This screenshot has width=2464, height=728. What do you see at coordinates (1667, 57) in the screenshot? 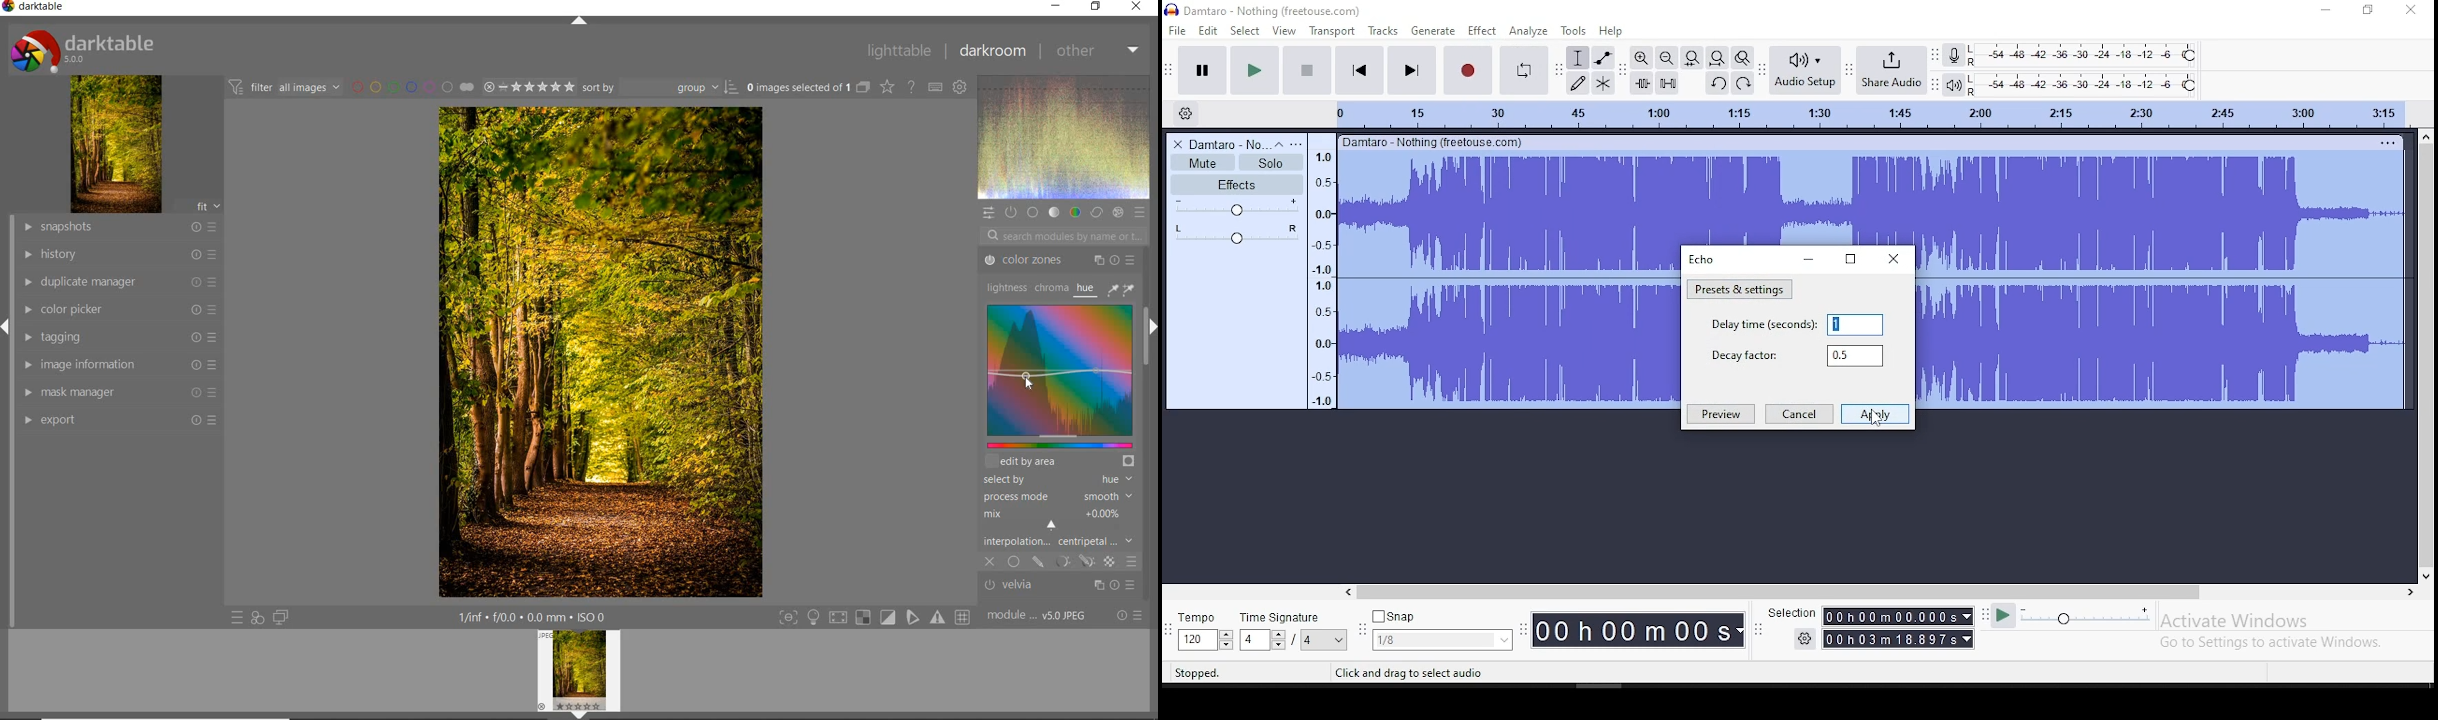
I see `zoom ` at bounding box center [1667, 57].